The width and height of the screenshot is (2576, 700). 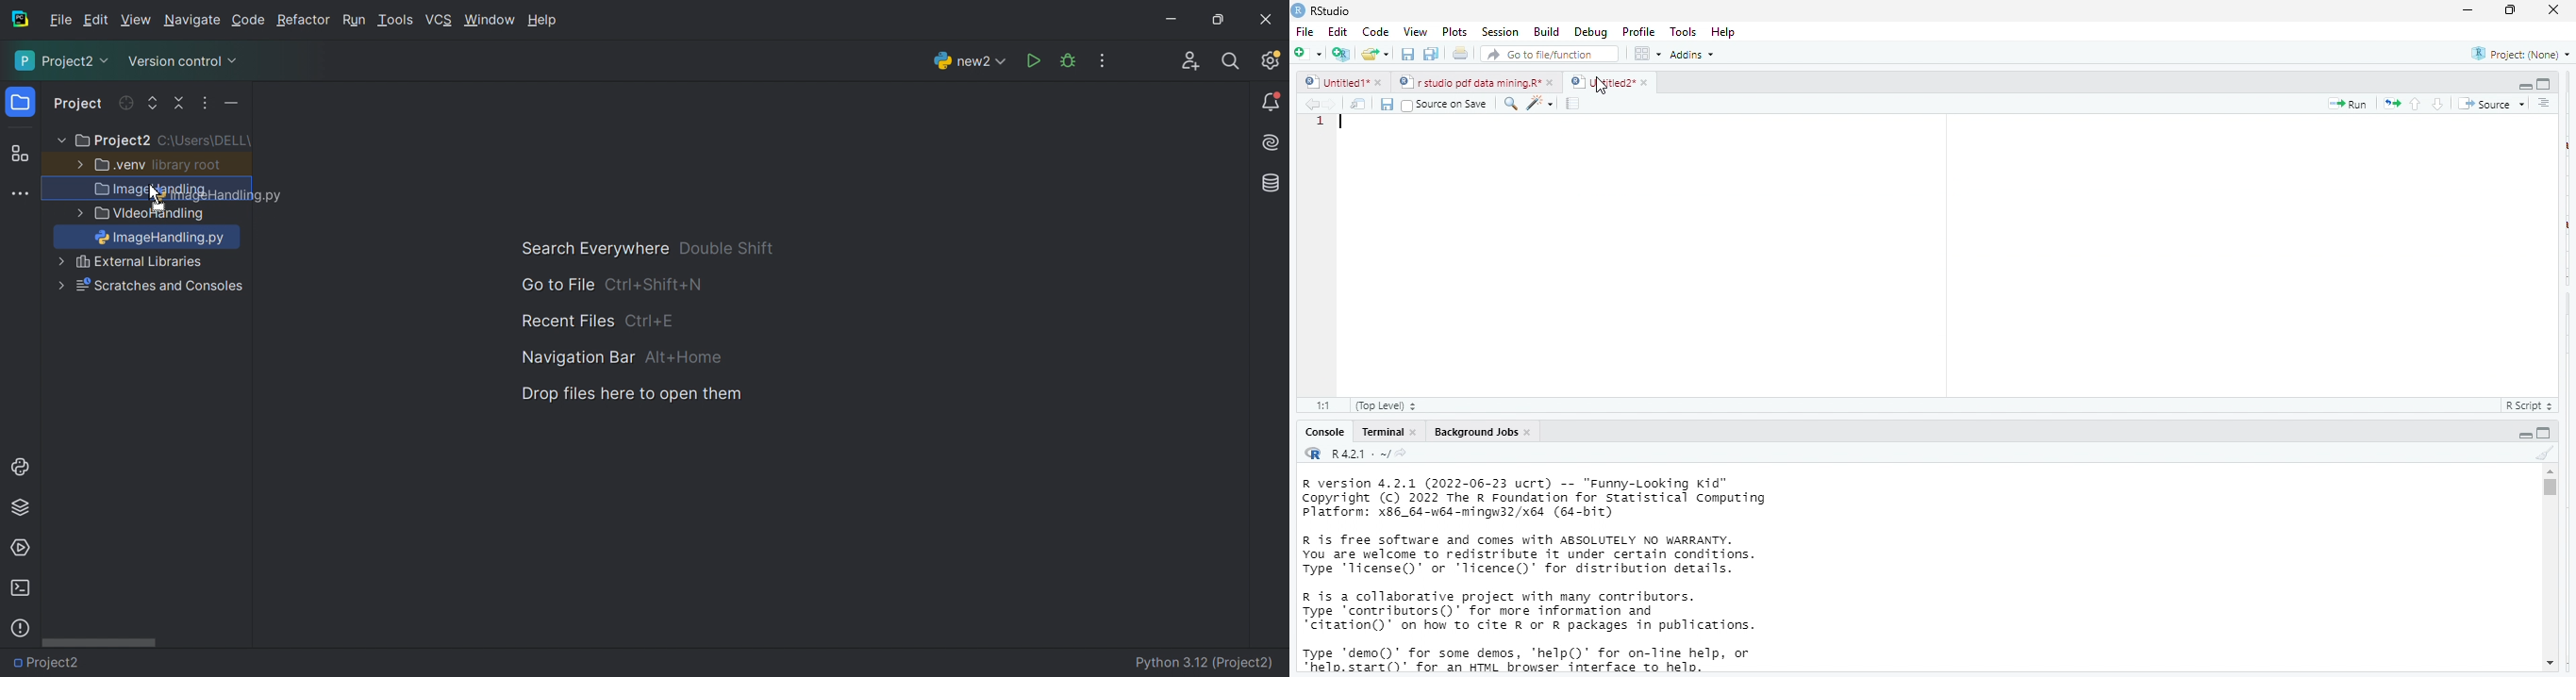 What do you see at coordinates (2414, 104) in the screenshot?
I see `go to previous section/chunk` at bounding box center [2414, 104].